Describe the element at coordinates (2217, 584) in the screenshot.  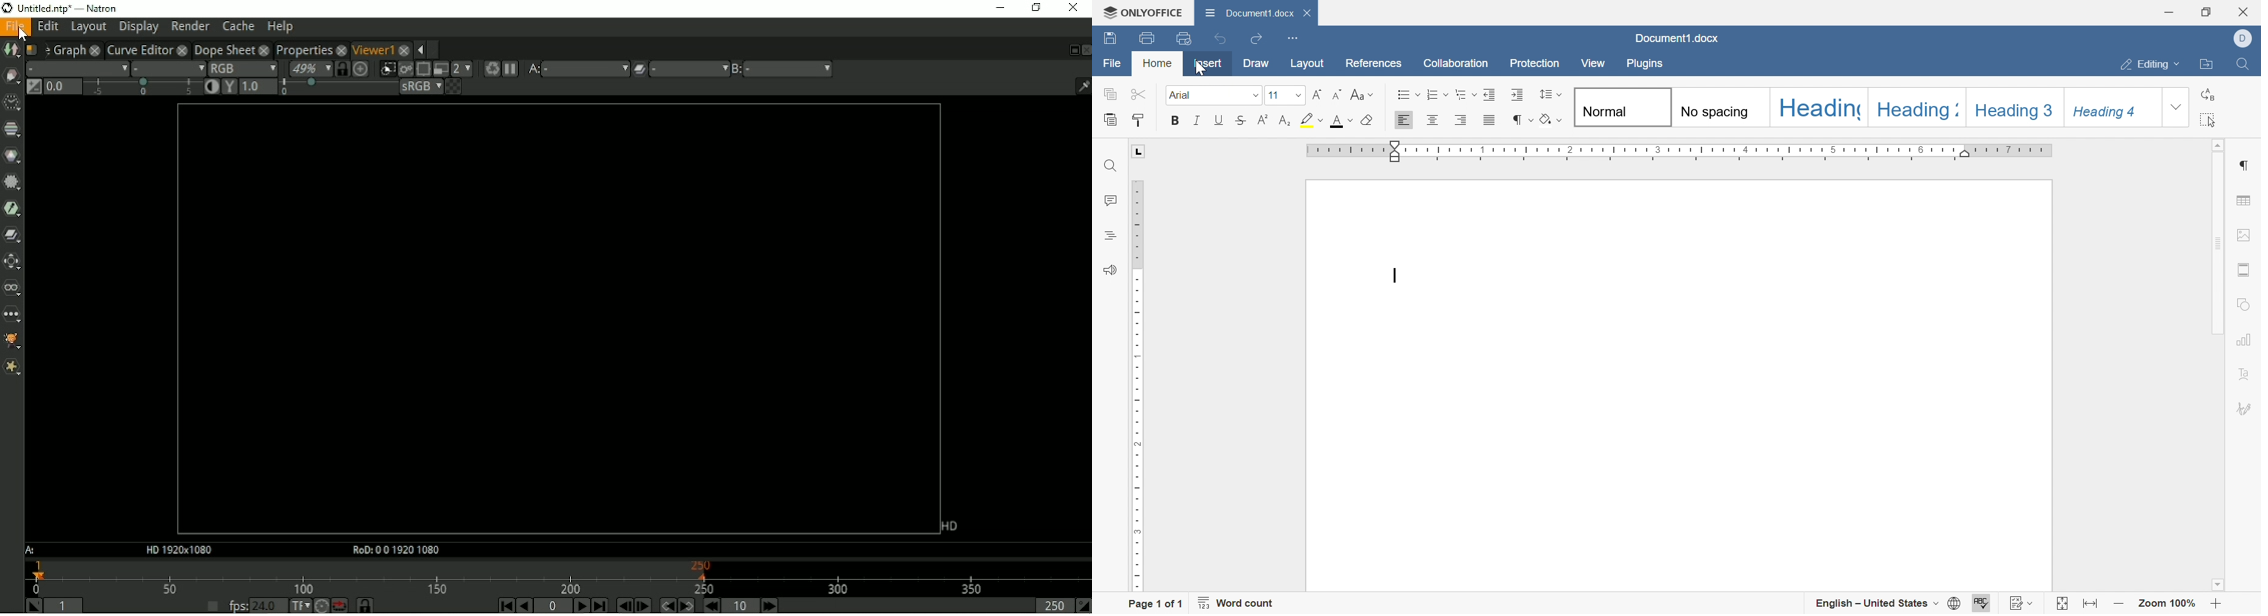
I see `Scroll Down` at that location.